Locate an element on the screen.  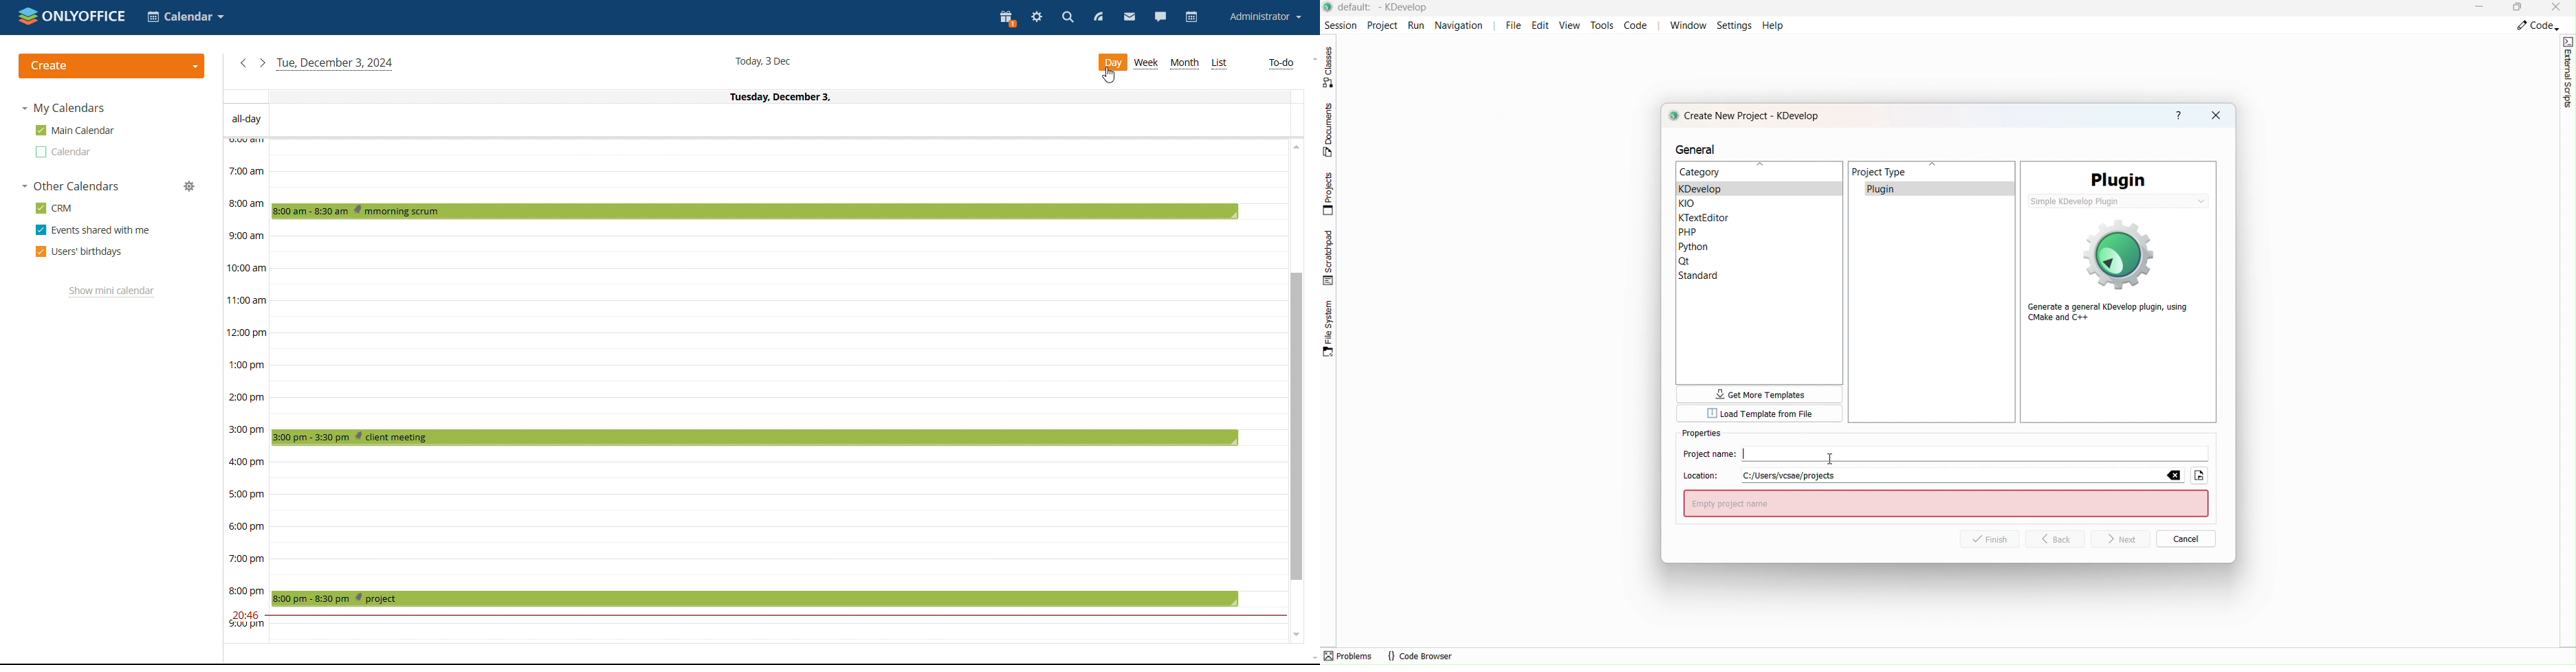
users' birthdays is located at coordinates (78, 251).